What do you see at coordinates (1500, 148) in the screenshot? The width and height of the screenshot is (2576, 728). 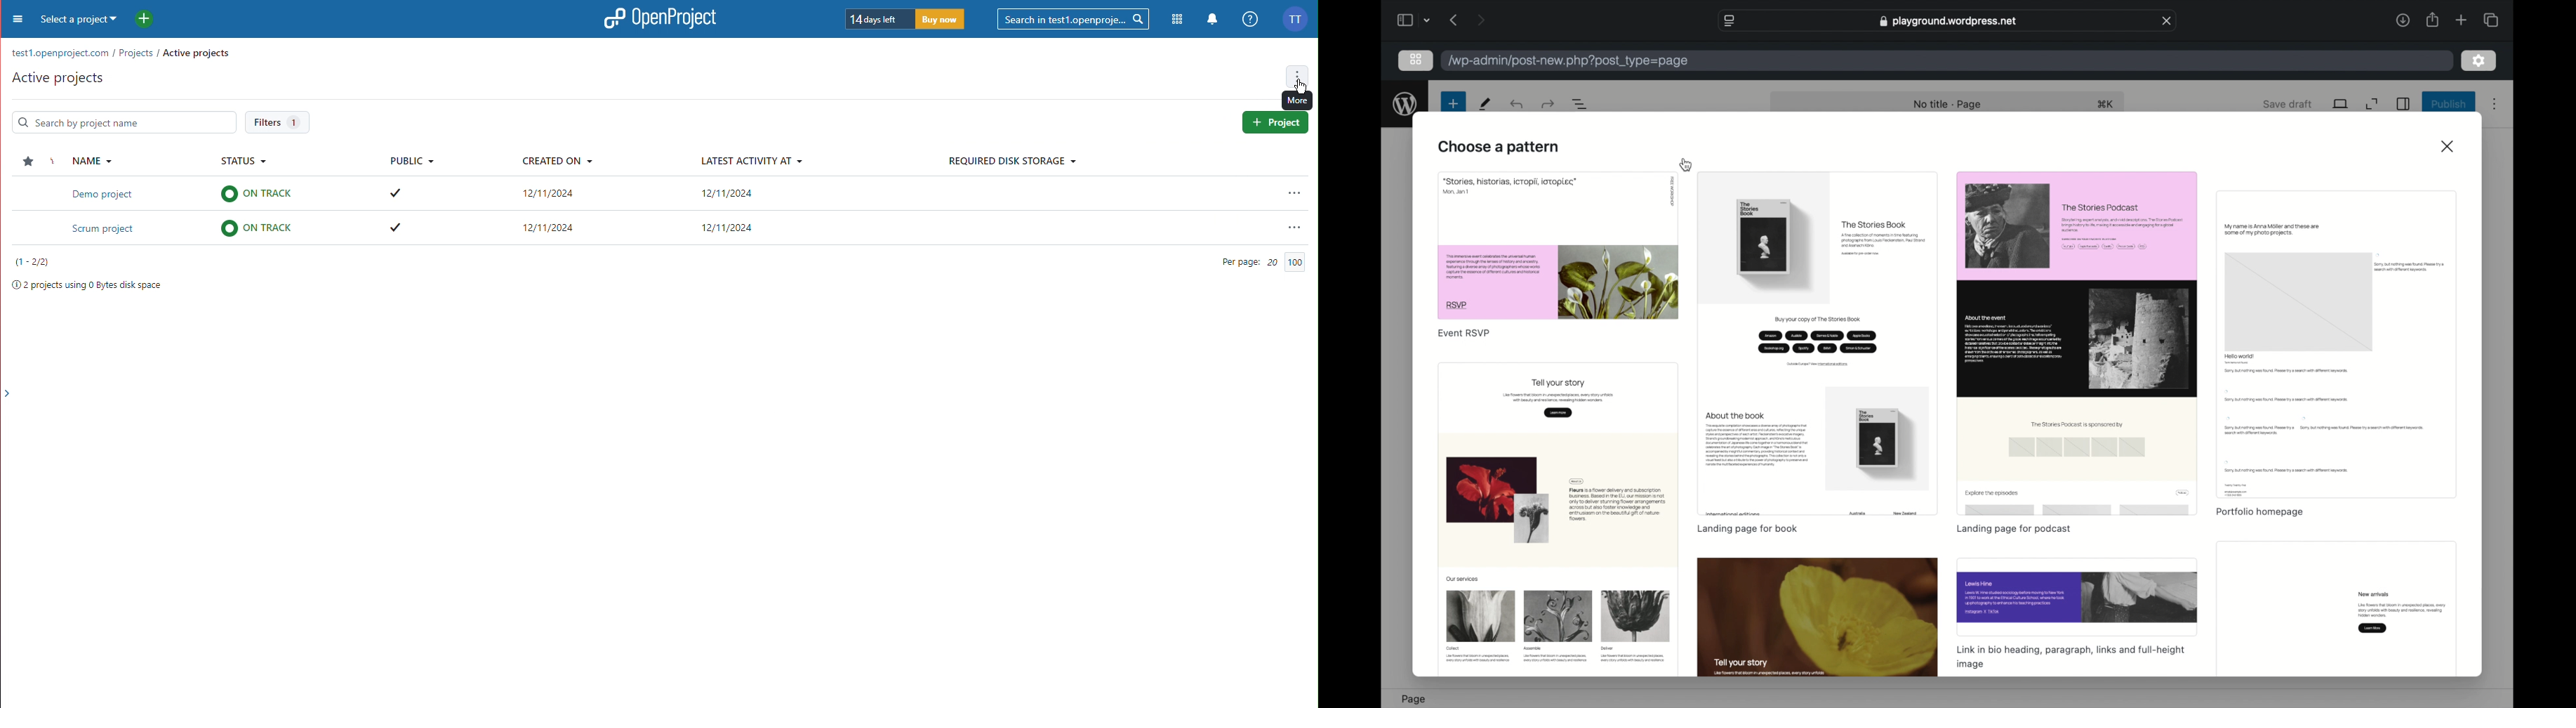 I see `choose a pattern` at bounding box center [1500, 148].